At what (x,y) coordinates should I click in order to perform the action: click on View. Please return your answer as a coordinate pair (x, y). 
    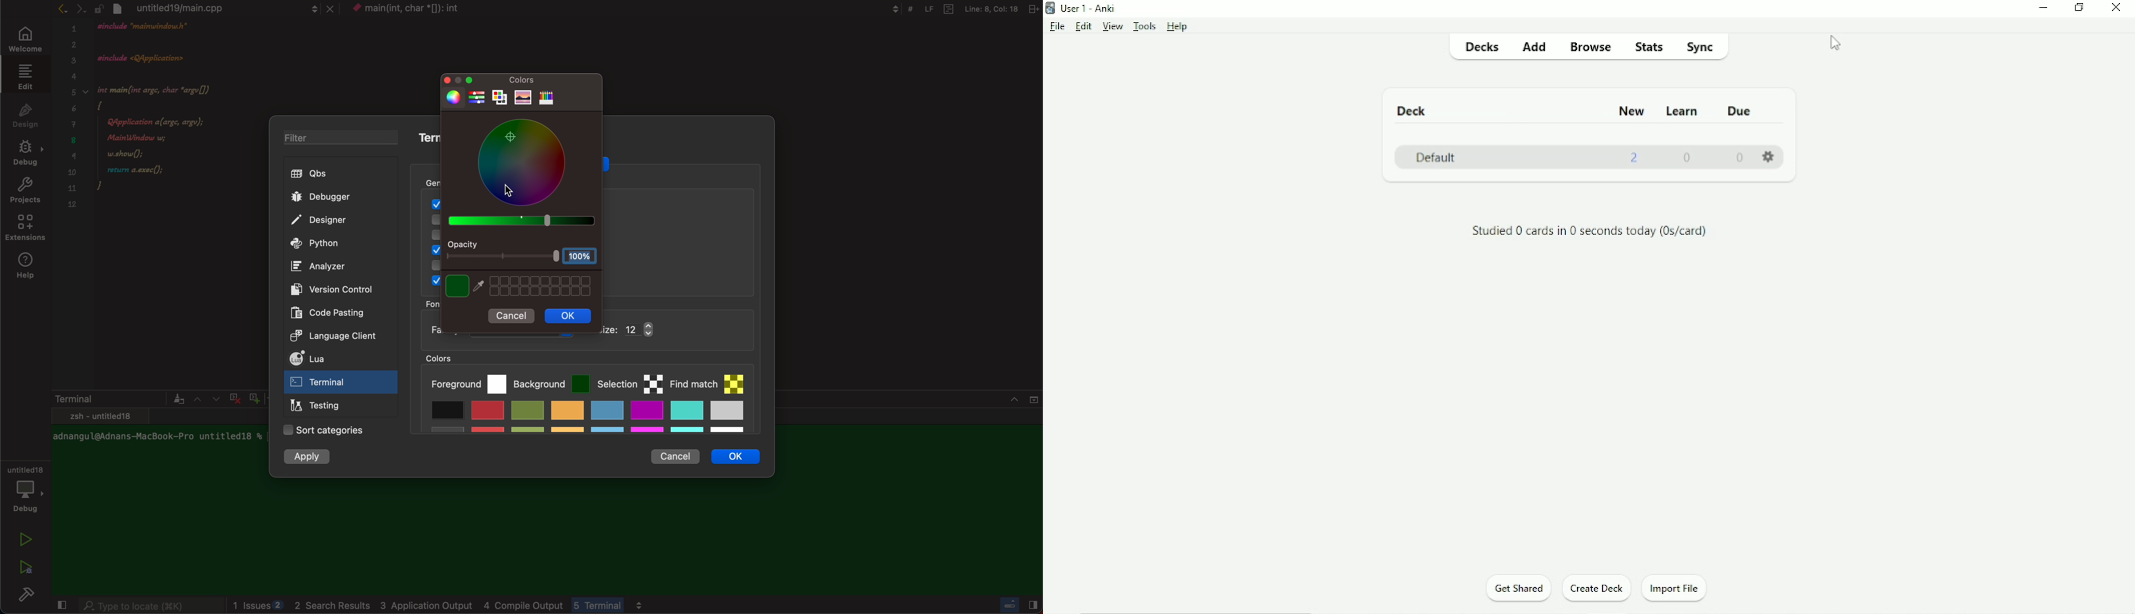
    Looking at the image, I should click on (1115, 25).